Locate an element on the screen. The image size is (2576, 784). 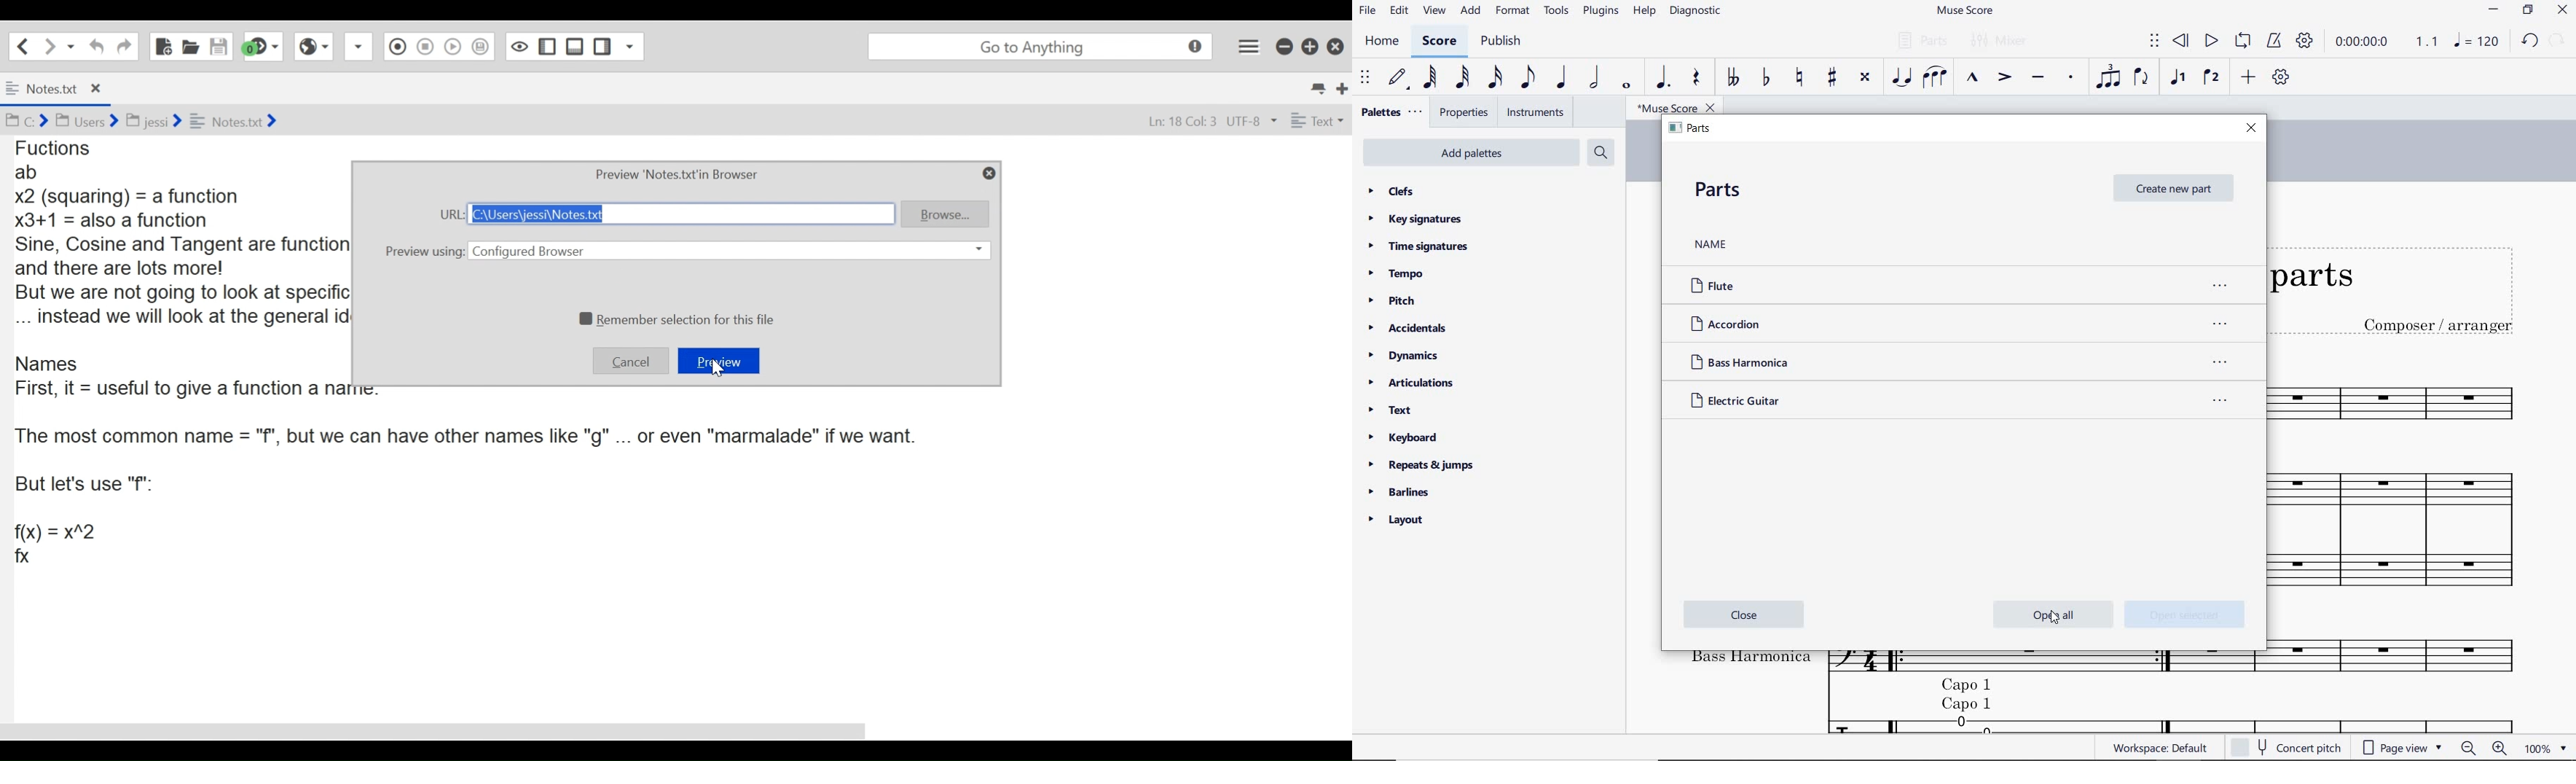
 Notes.txt is located at coordinates (239, 121).